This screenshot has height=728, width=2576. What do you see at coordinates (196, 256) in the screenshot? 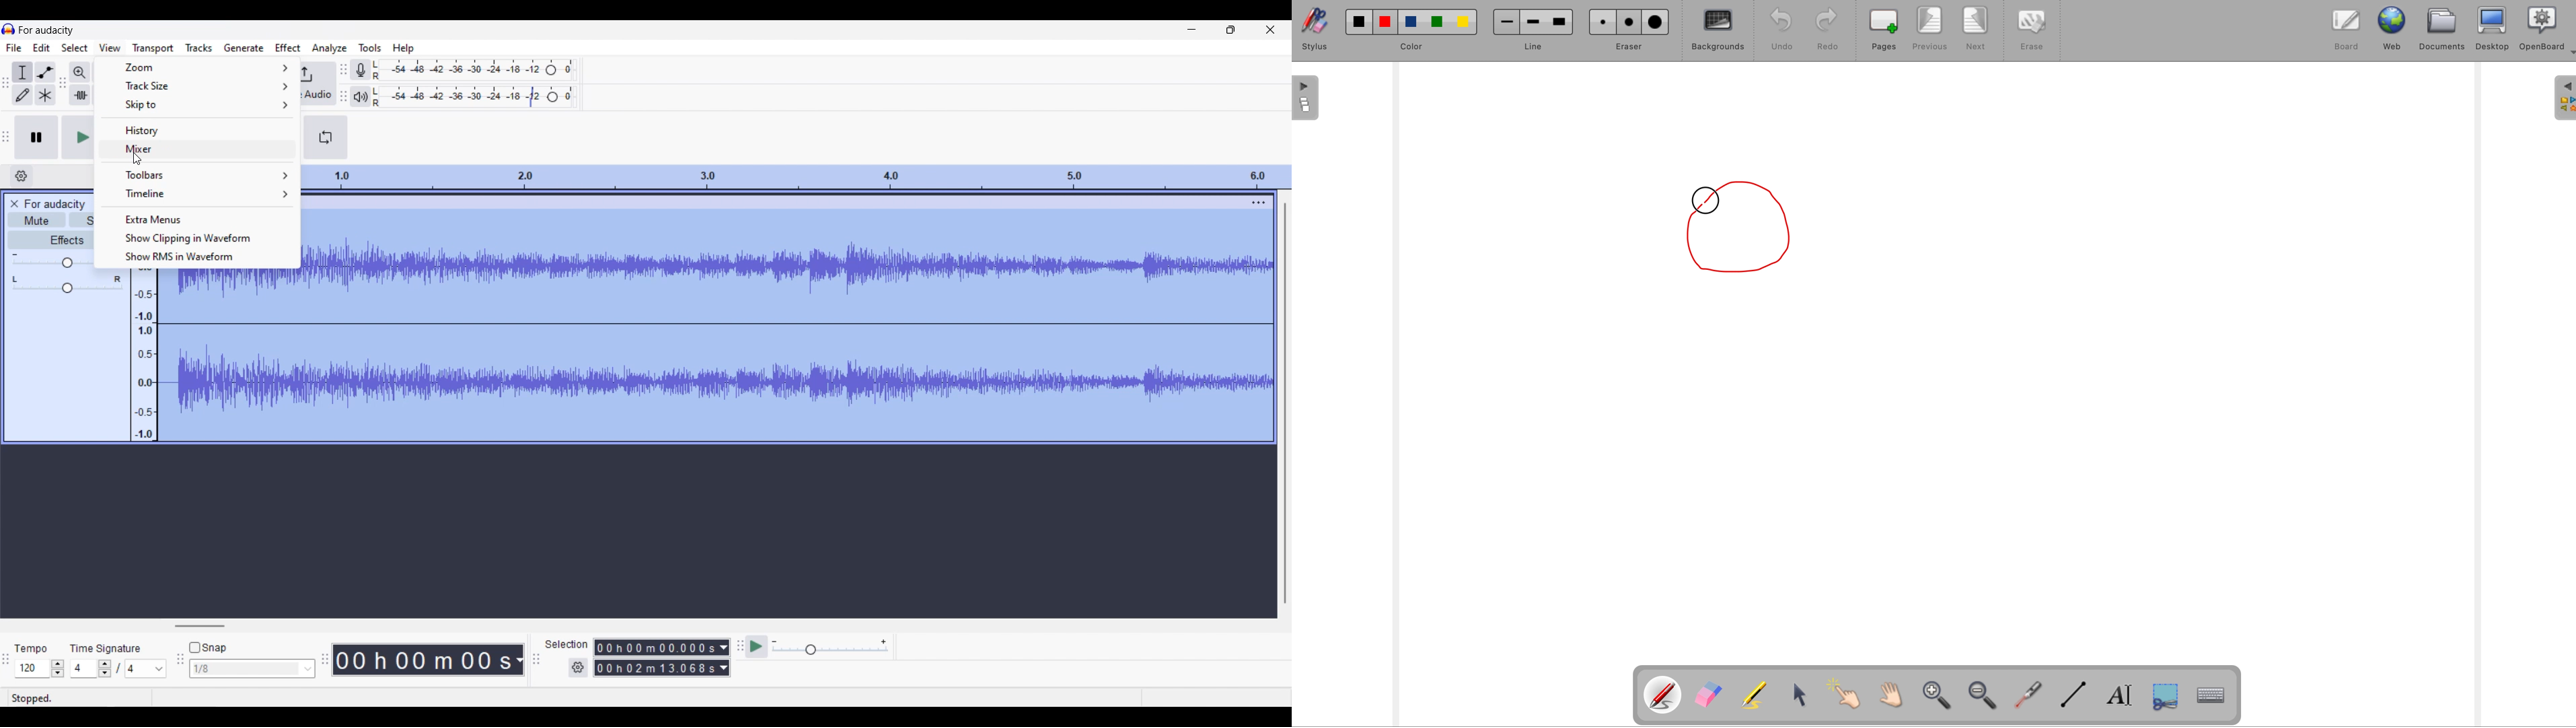
I see `Show RMS in waveform` at bounding box center [196, 256].